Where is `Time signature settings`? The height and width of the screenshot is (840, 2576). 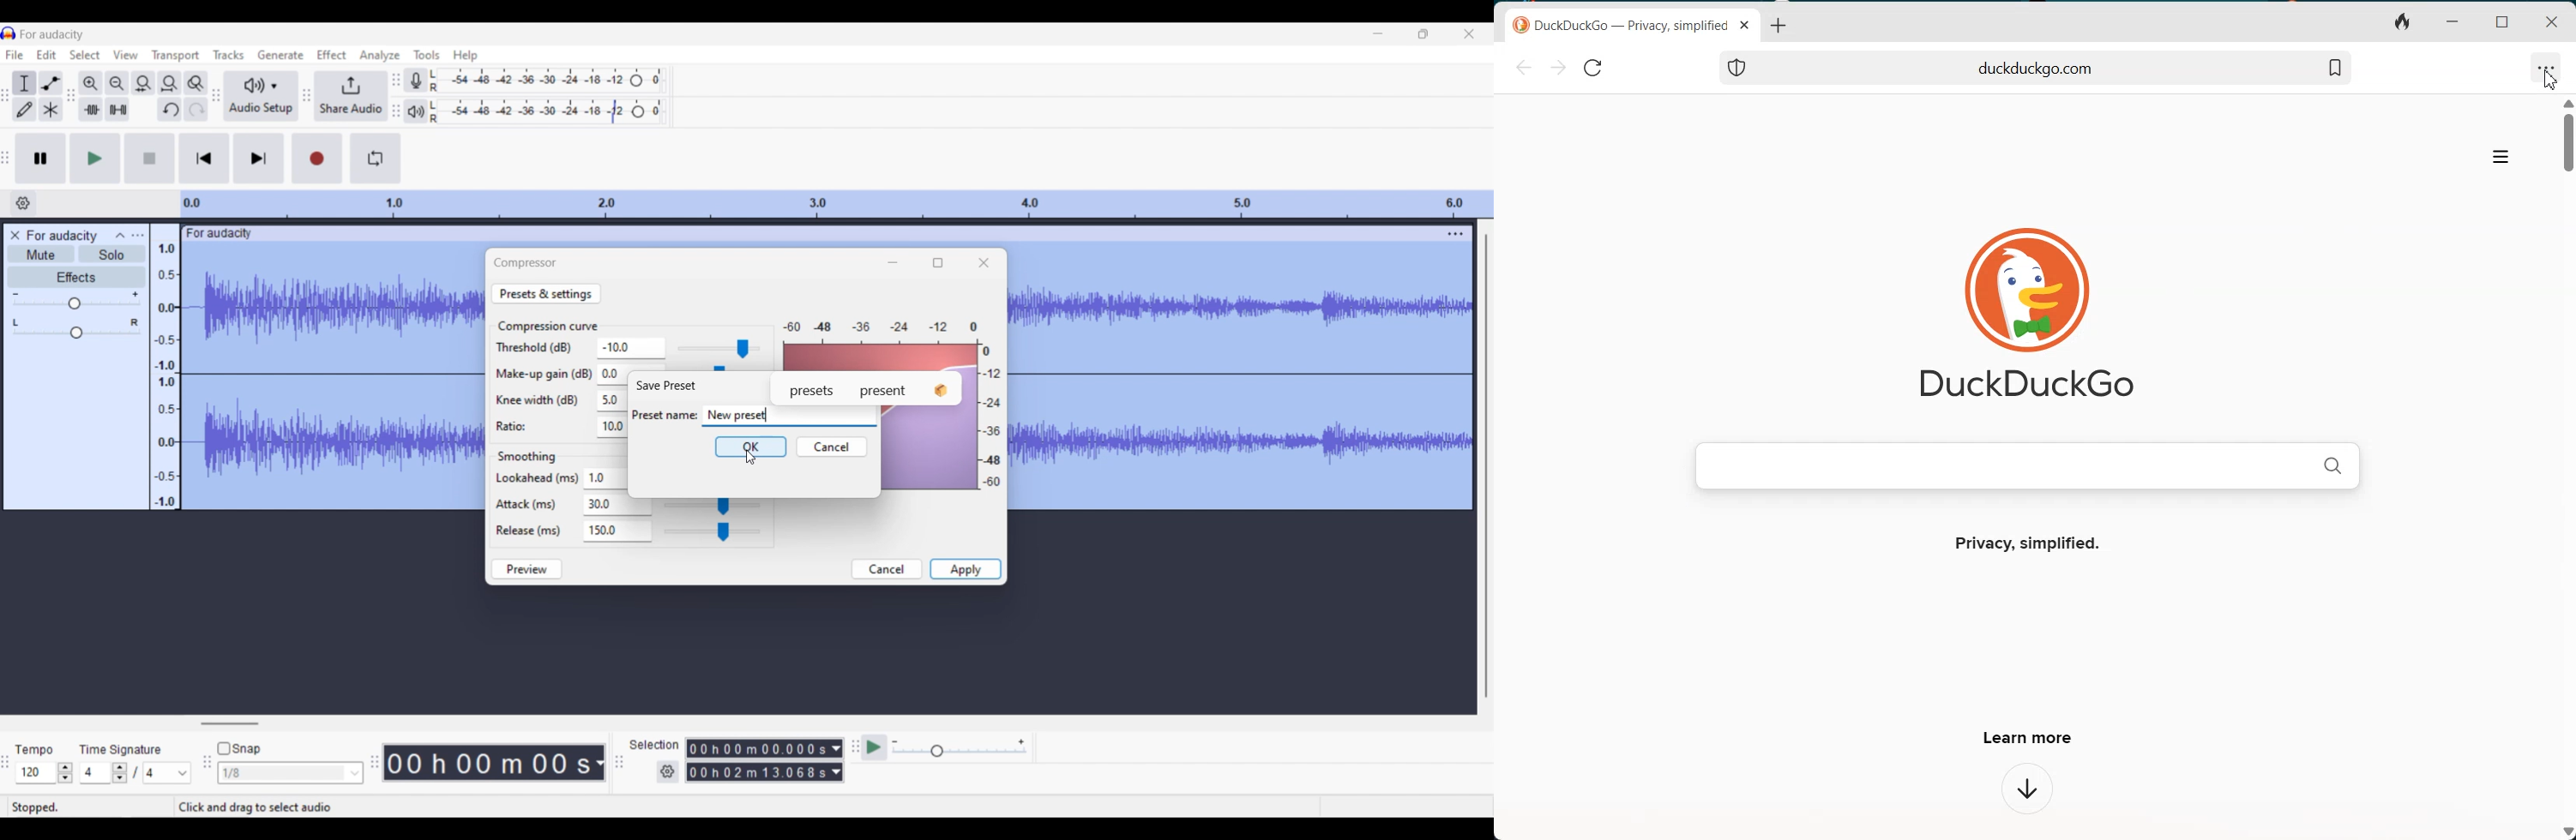
Time signature settings is located at coordinates (137, 772).